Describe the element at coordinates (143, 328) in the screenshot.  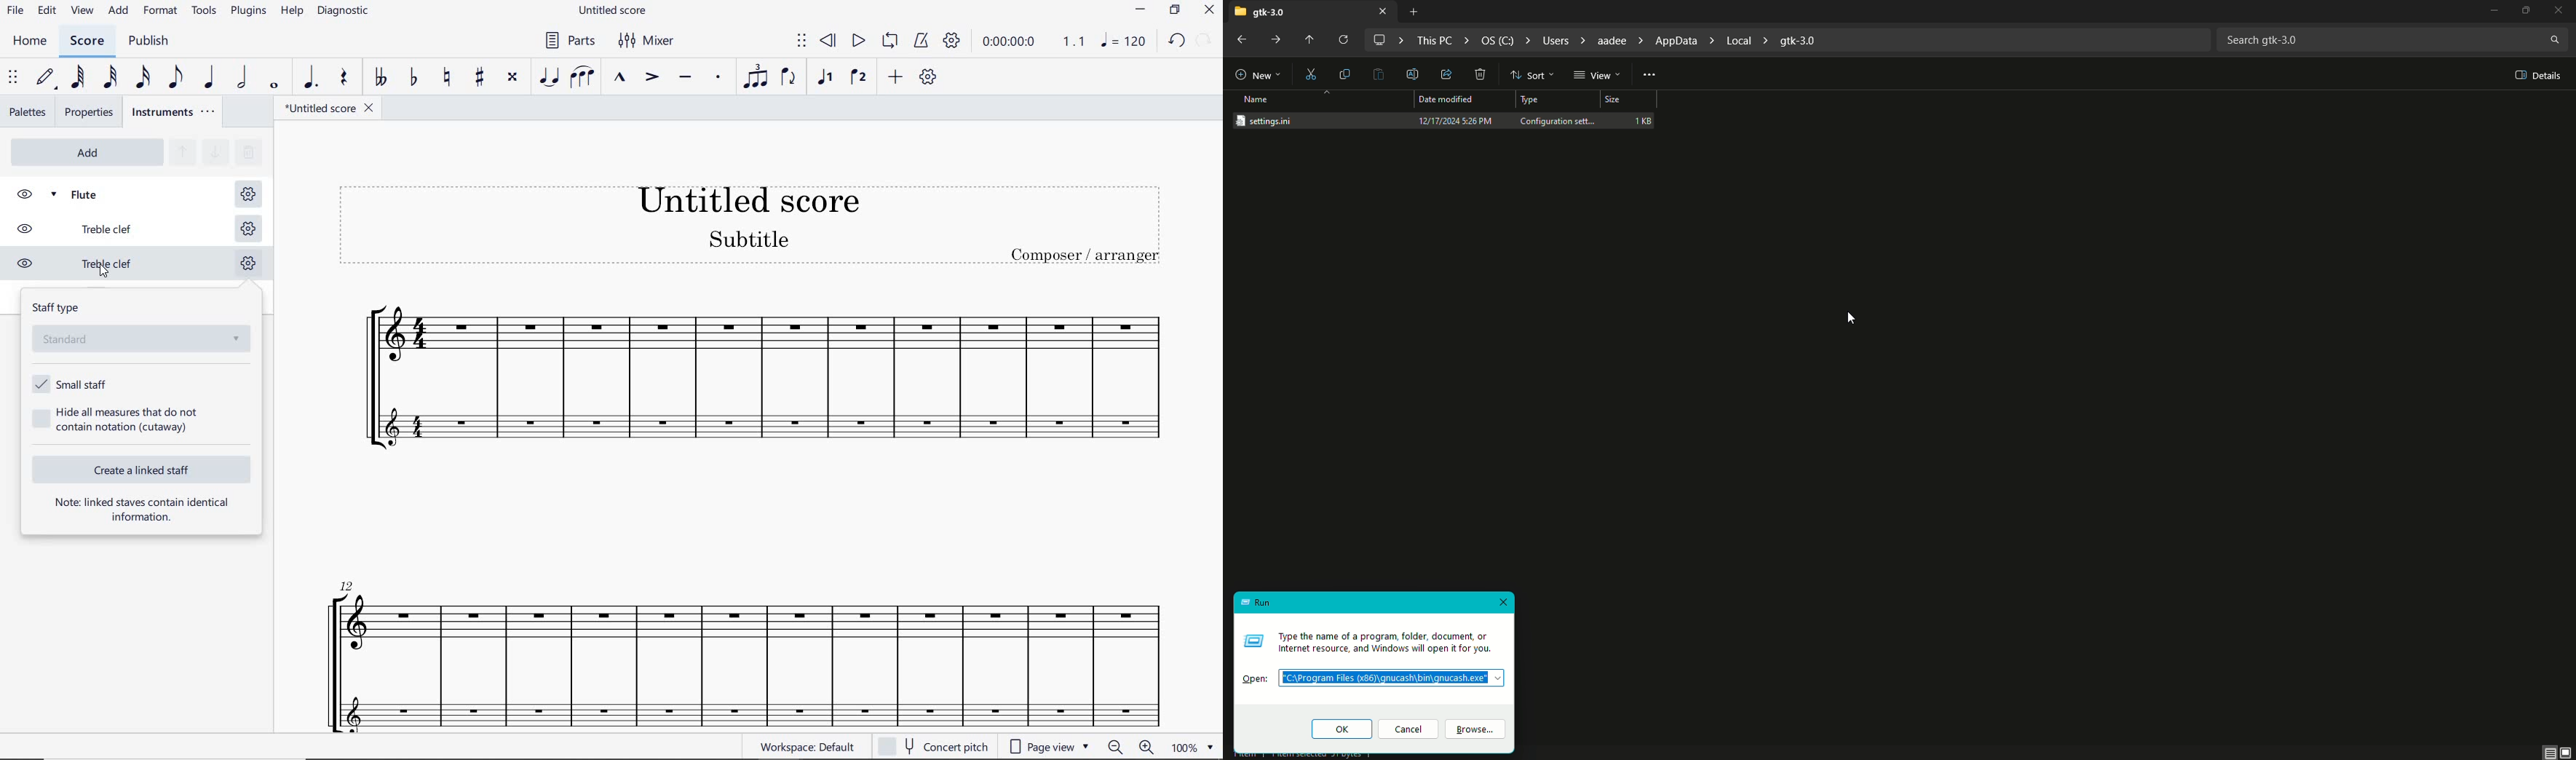
I see `STAFF TYPE` at that location.